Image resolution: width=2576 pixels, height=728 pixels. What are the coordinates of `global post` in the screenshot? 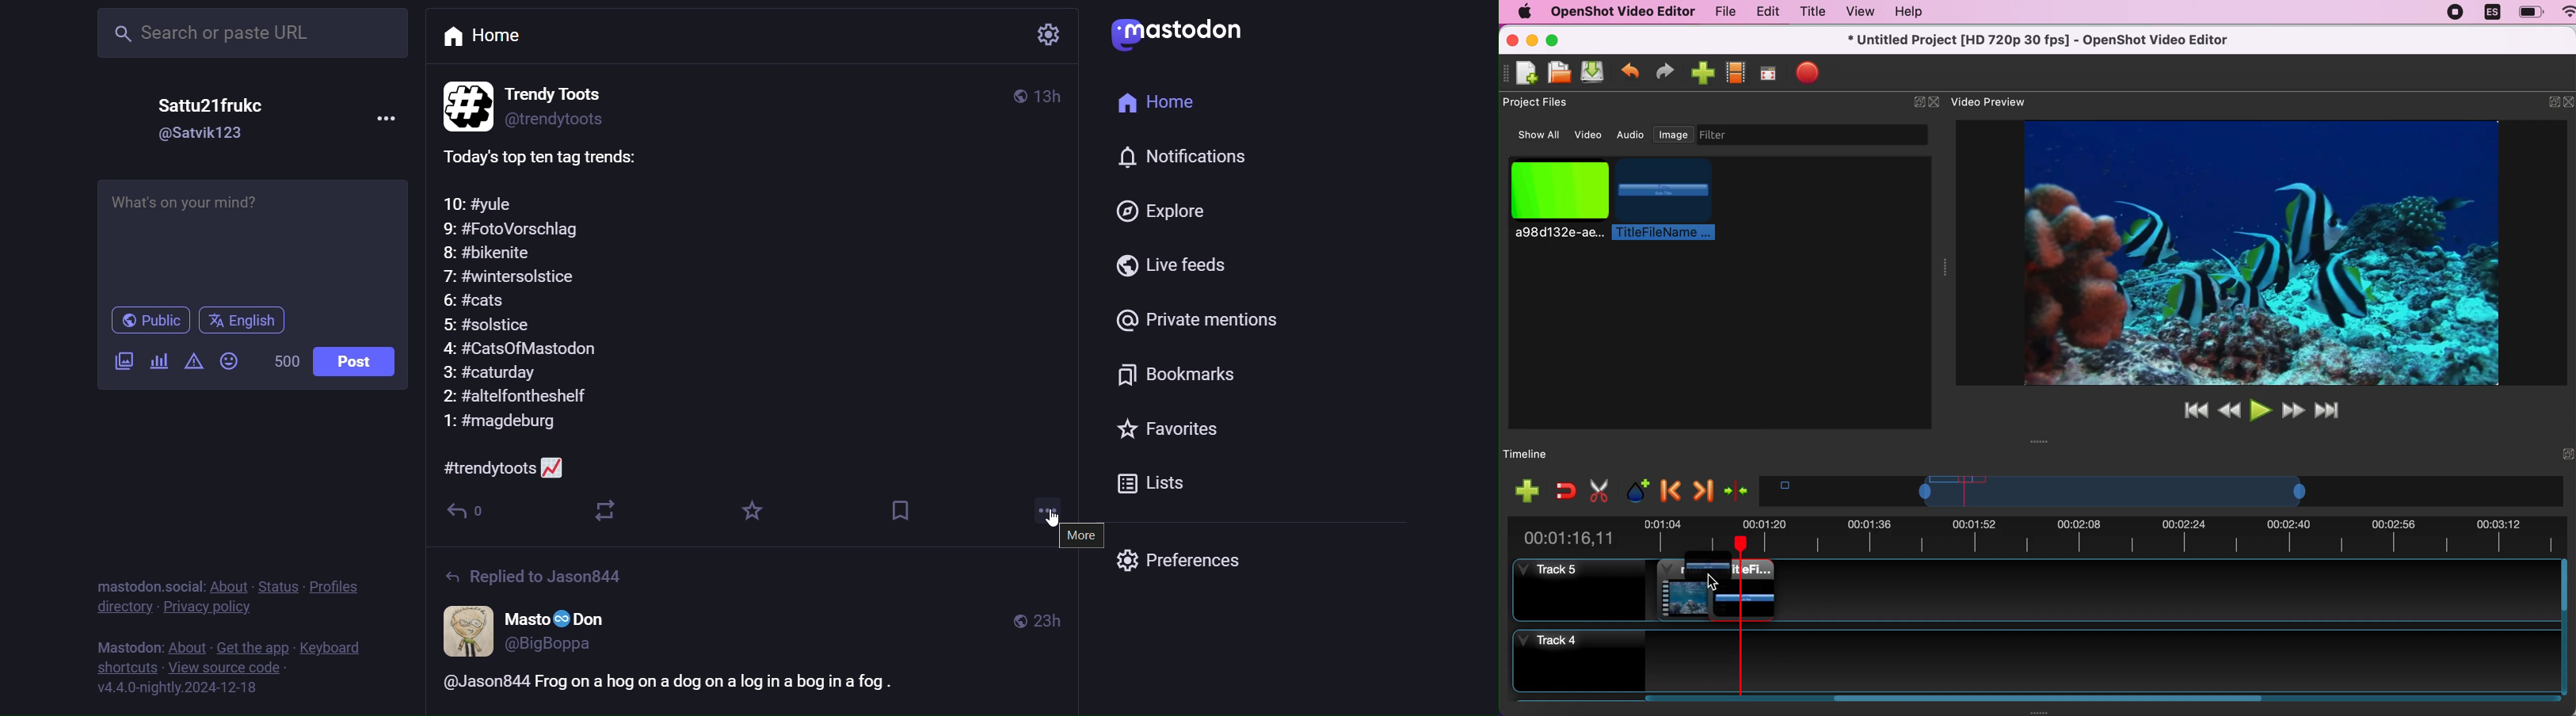 It's located at (1011, 93).